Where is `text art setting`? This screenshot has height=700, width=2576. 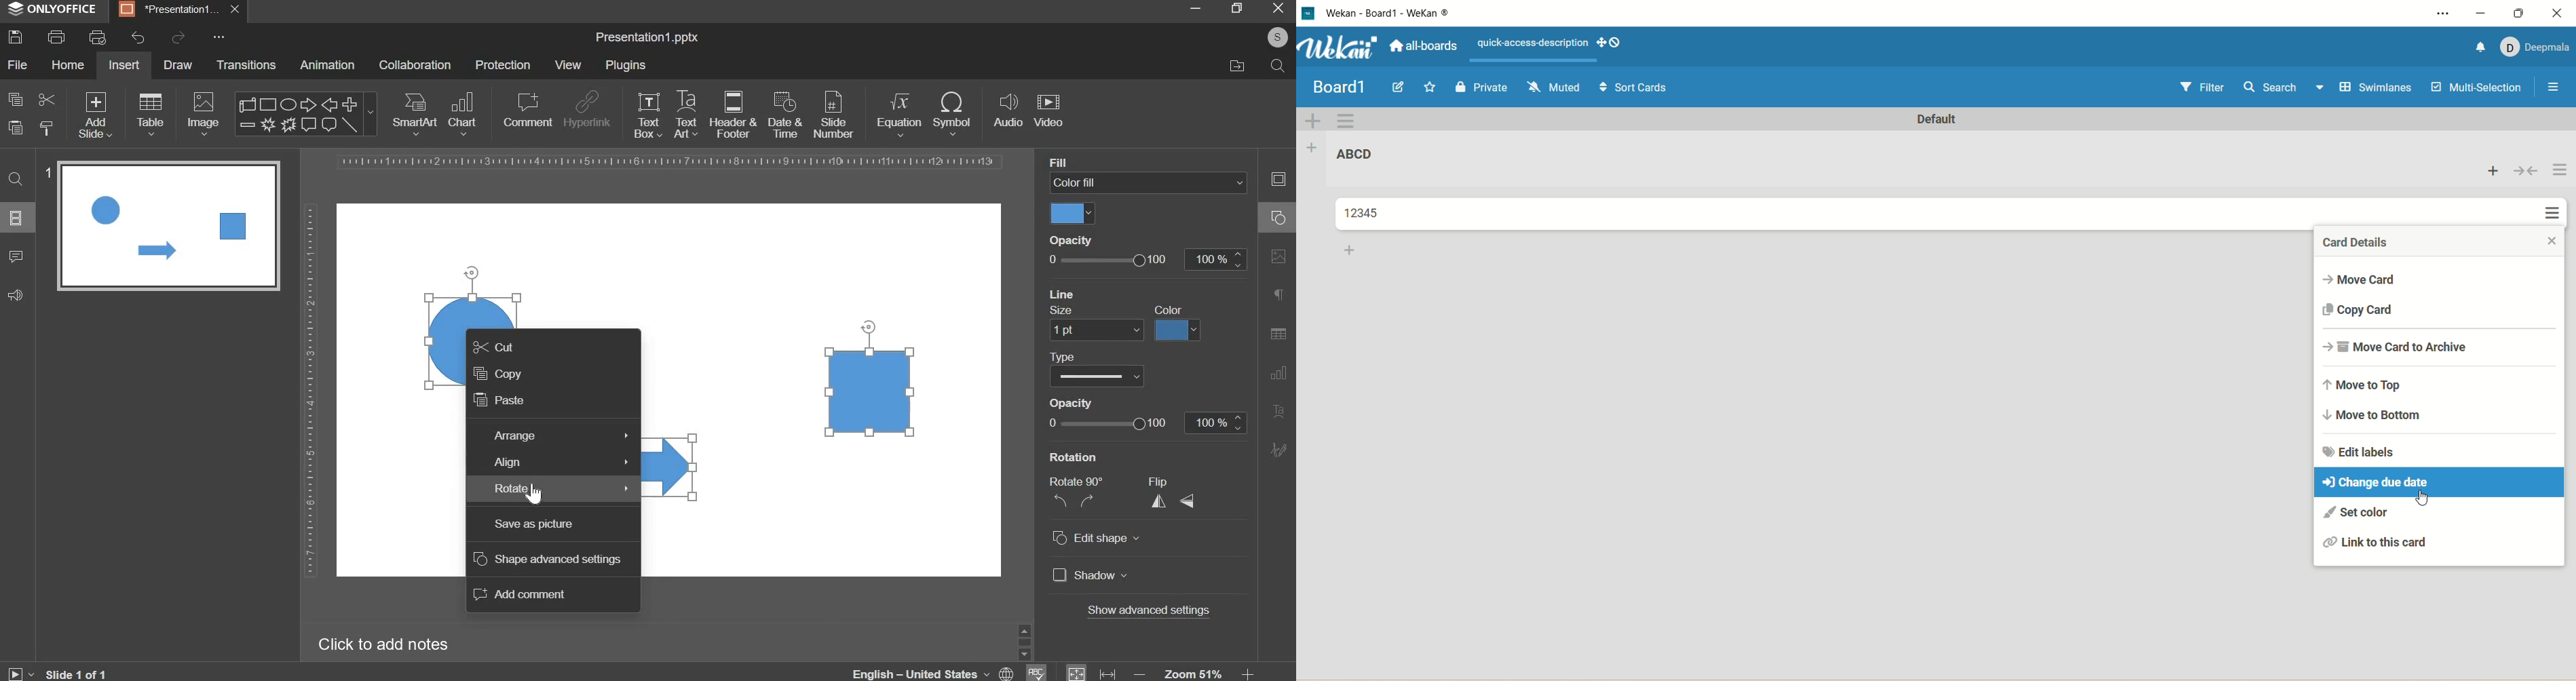
text art setting is located at coordinates (1277, 410).